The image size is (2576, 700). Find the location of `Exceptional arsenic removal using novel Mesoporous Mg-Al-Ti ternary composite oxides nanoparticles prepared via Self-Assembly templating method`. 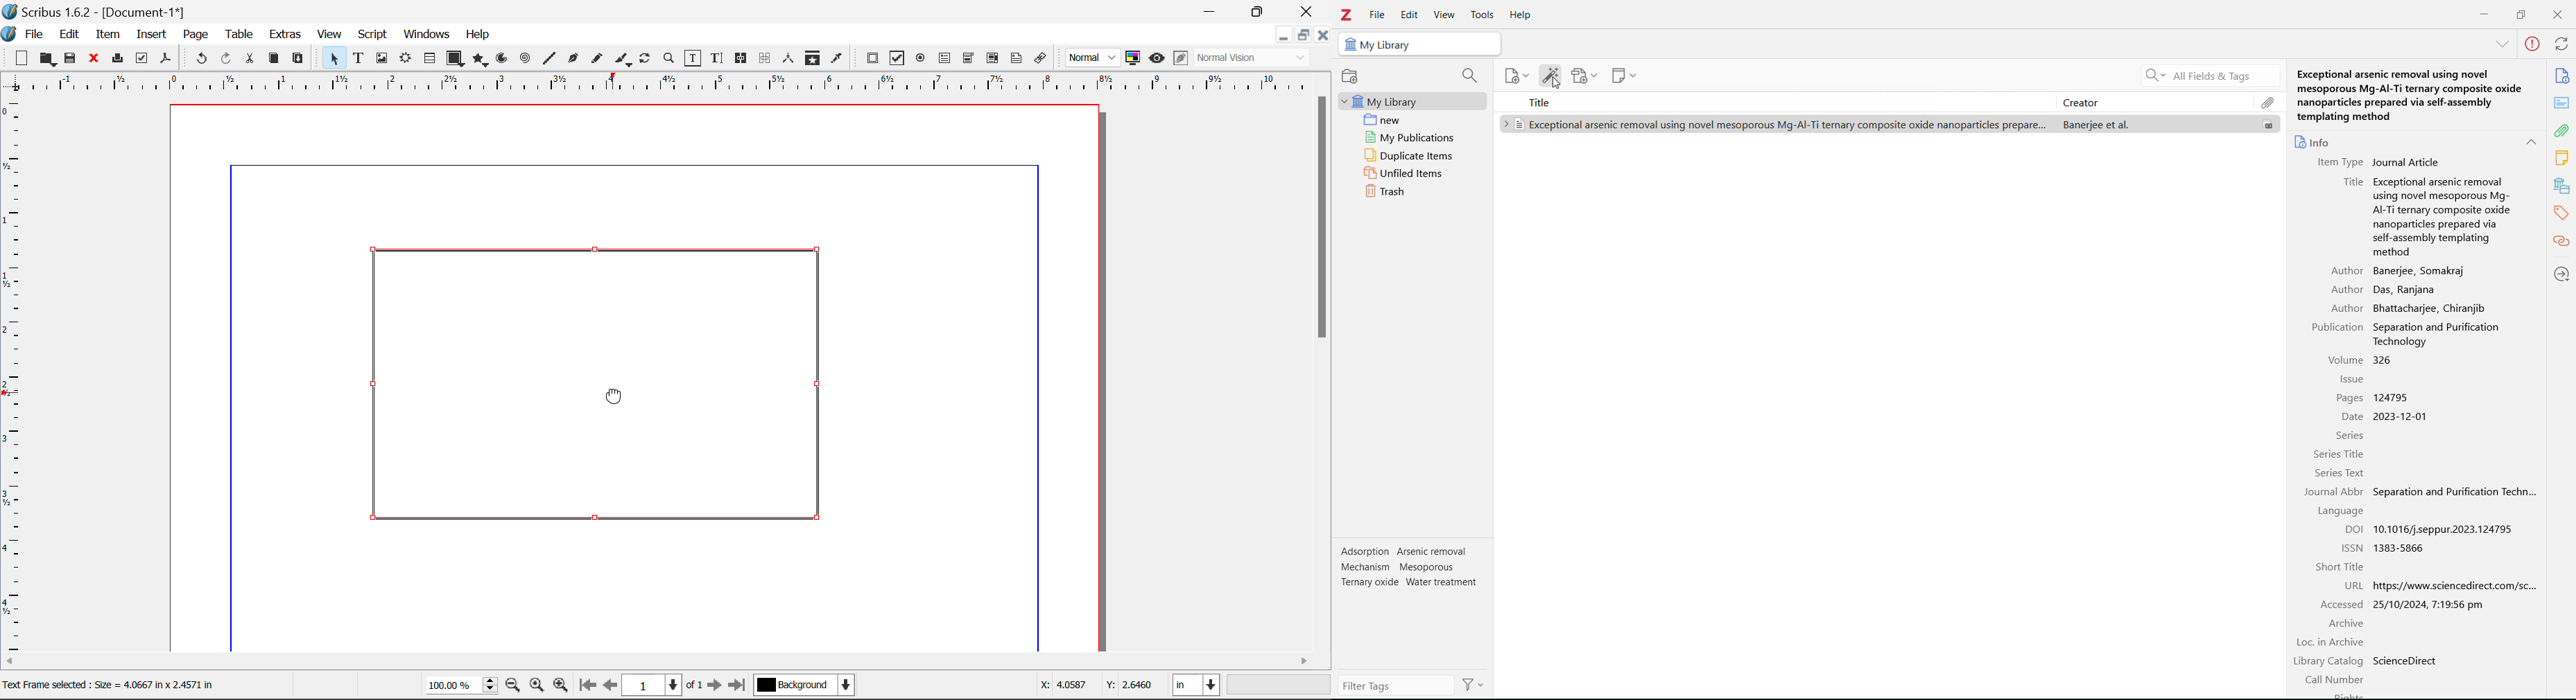

Exceptional arsenic removal using novel Mesoporous Mg-Al-Ti ternary composite oxides nanoparticles prepared via Self-Assembly templating method is located at coordinates (2418, 95).